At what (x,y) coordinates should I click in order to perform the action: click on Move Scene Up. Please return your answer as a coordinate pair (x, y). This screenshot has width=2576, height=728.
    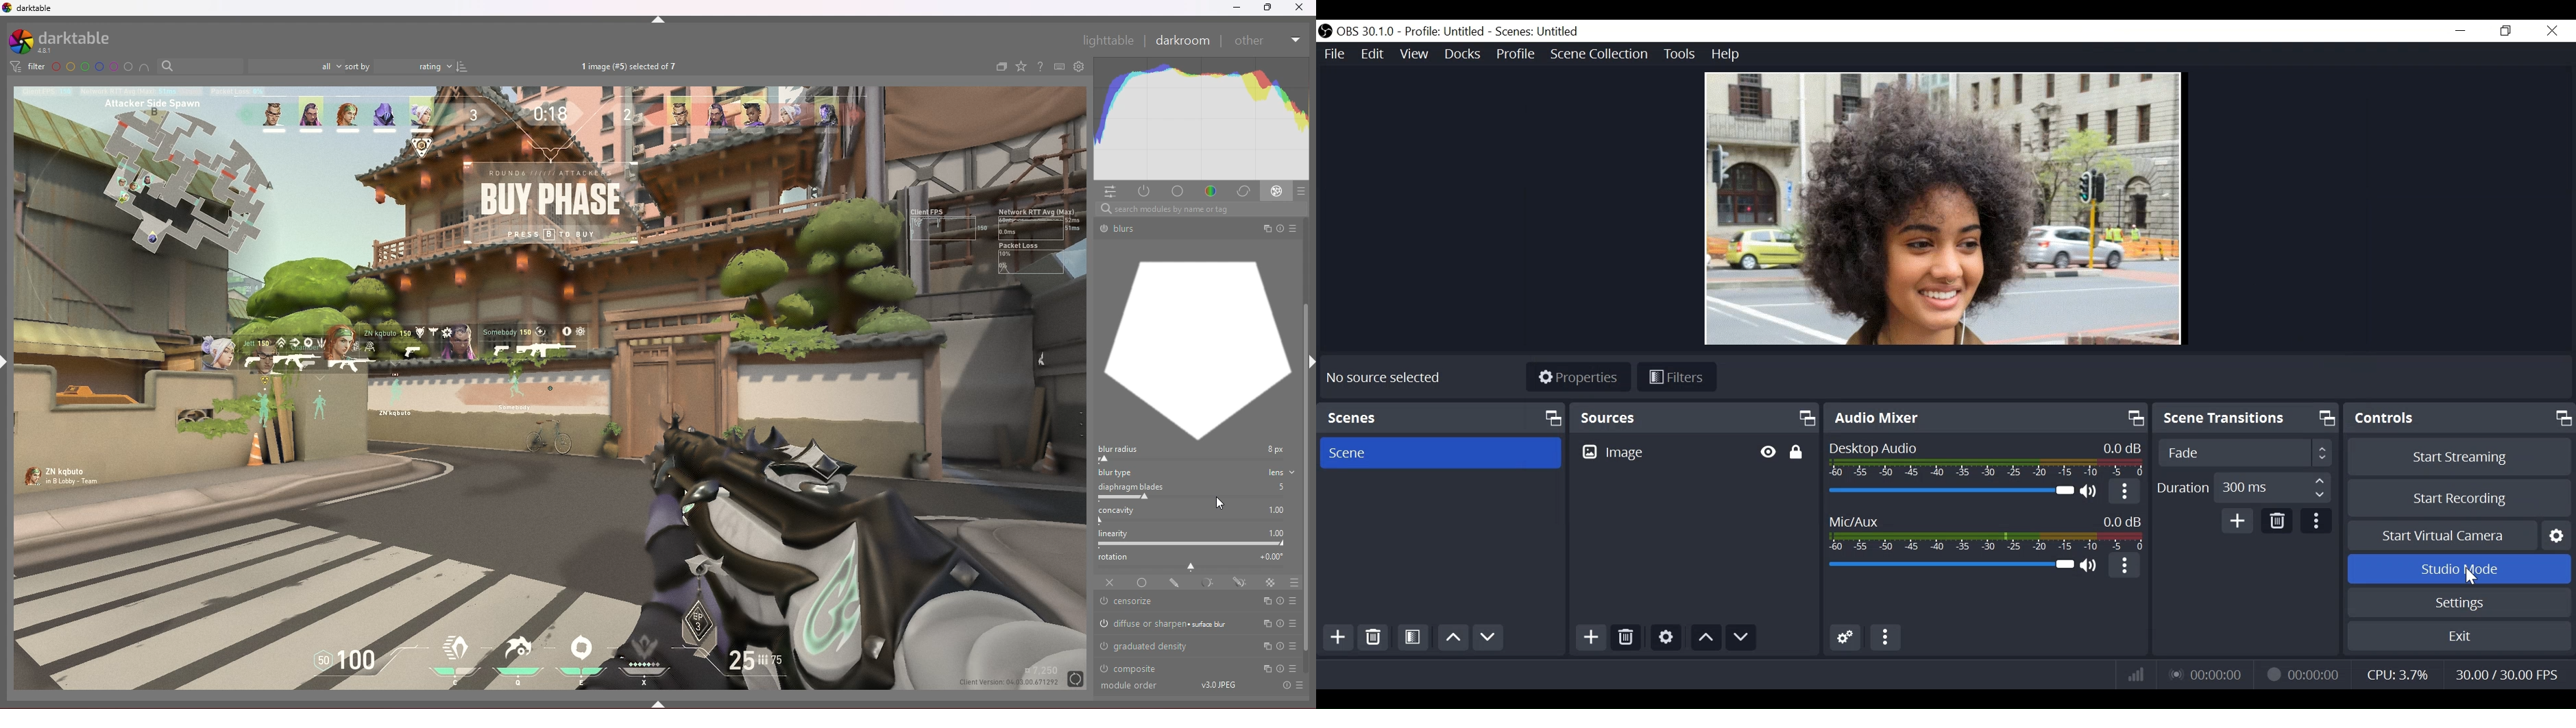
    Looking at the image, I should click on (1455, 639).